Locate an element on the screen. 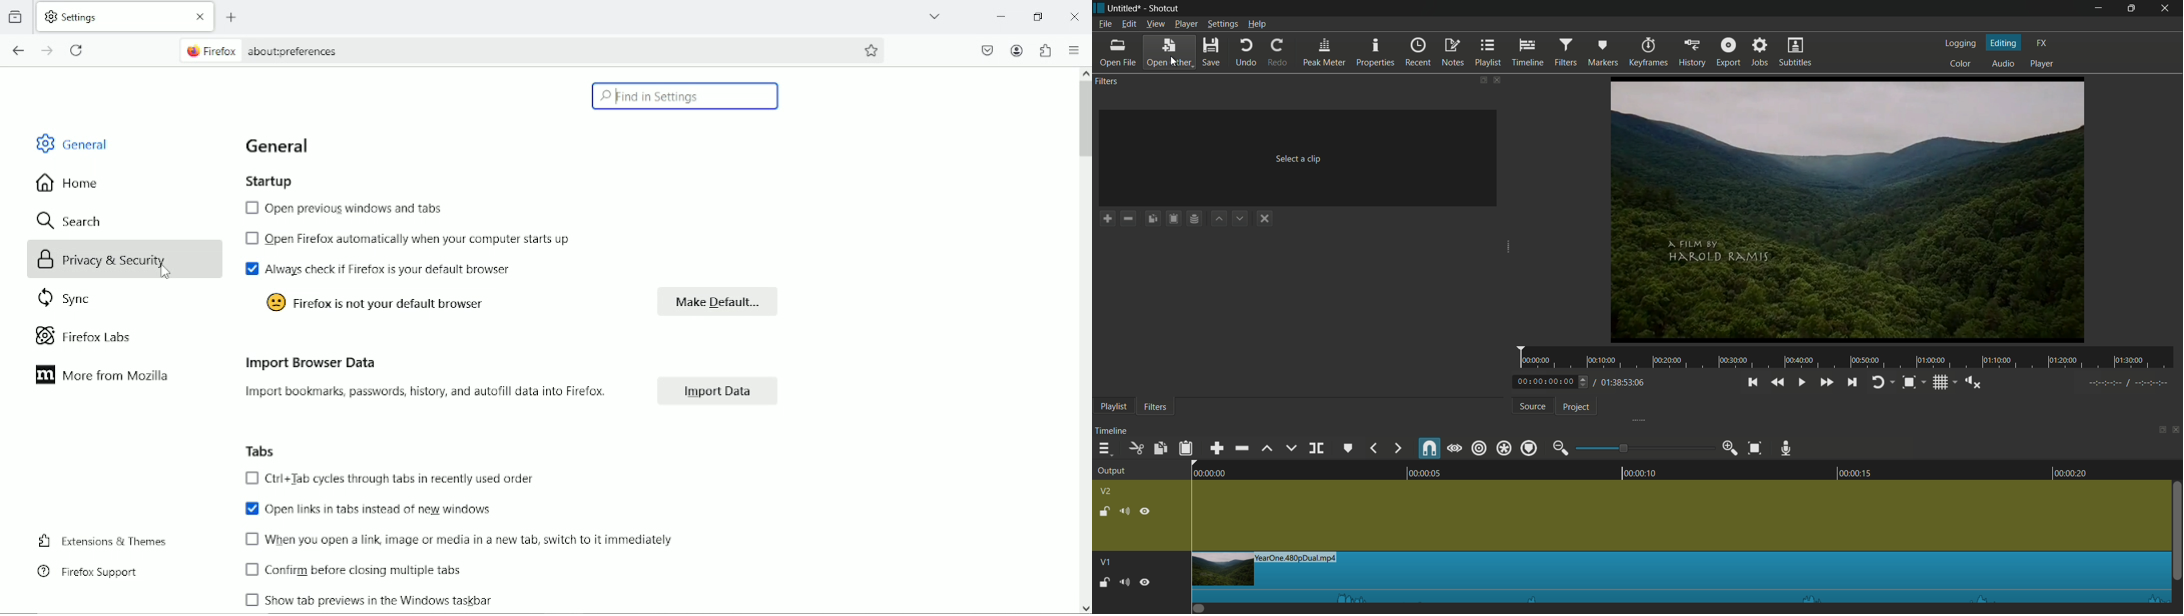 This screenshot has width=2184, height=616. vertical scrollbar is located at coordinates (1085, 341).